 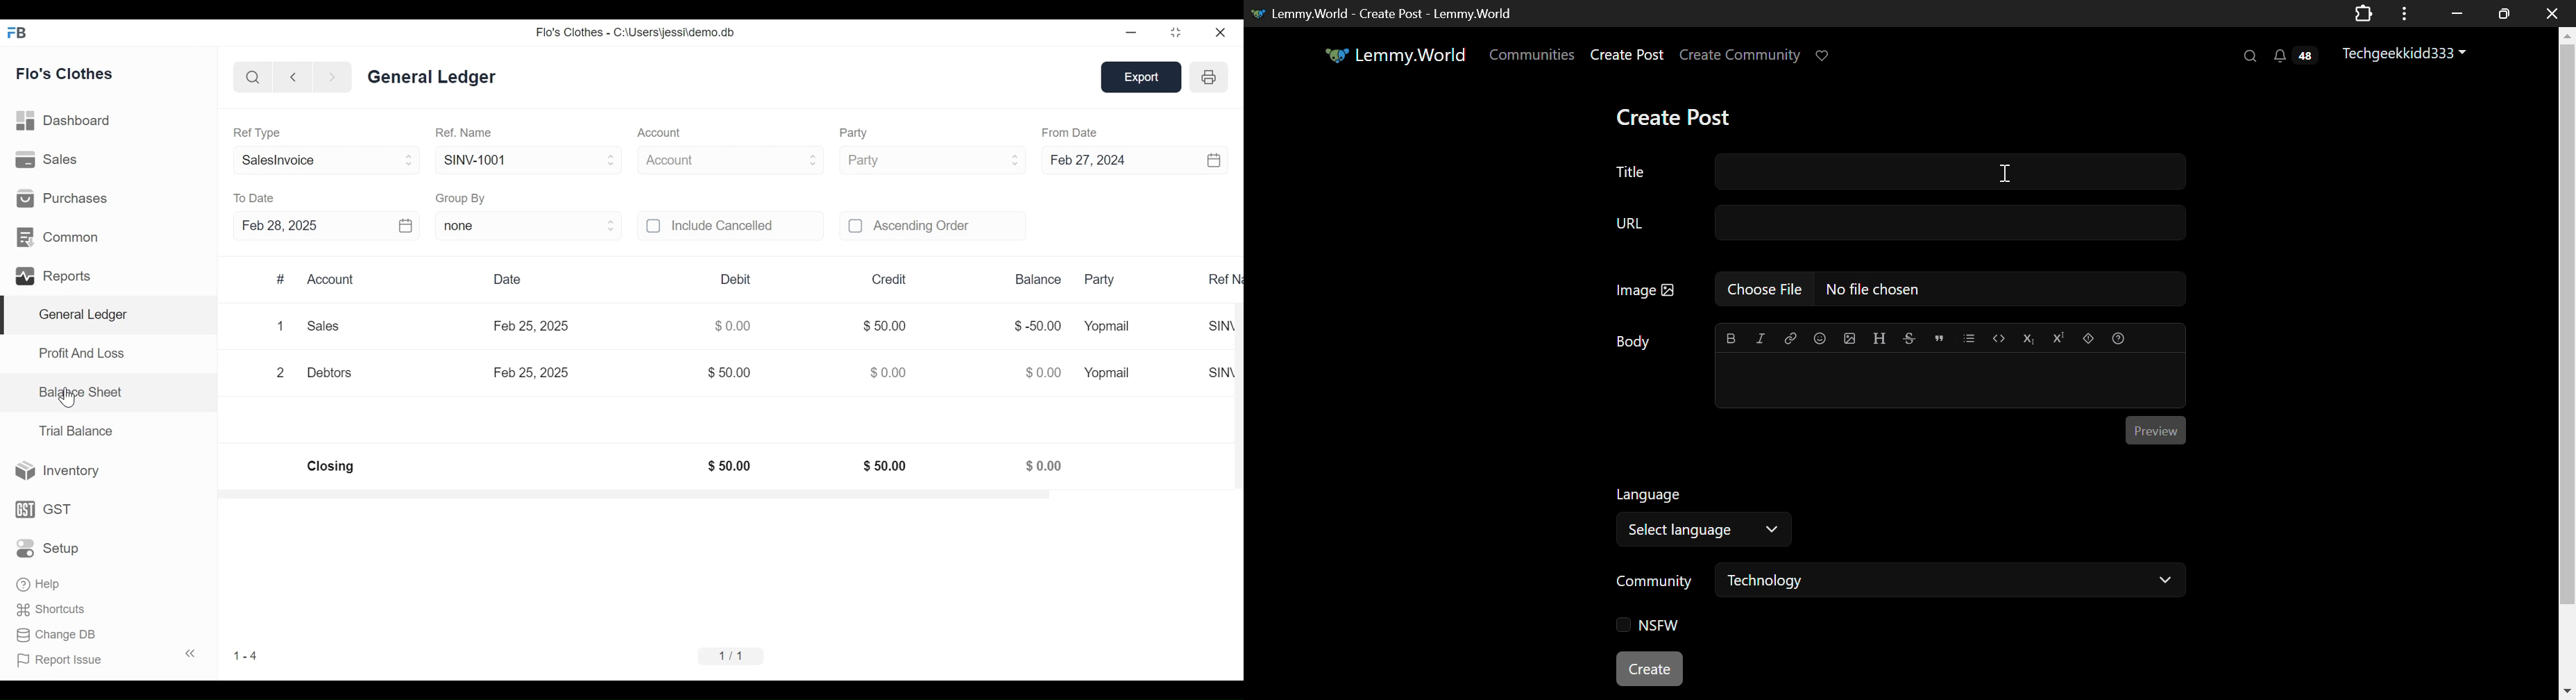 What do you see at coordinates (254, 78) in the screenshot?
I see `search` at bounding box center [254, 78].